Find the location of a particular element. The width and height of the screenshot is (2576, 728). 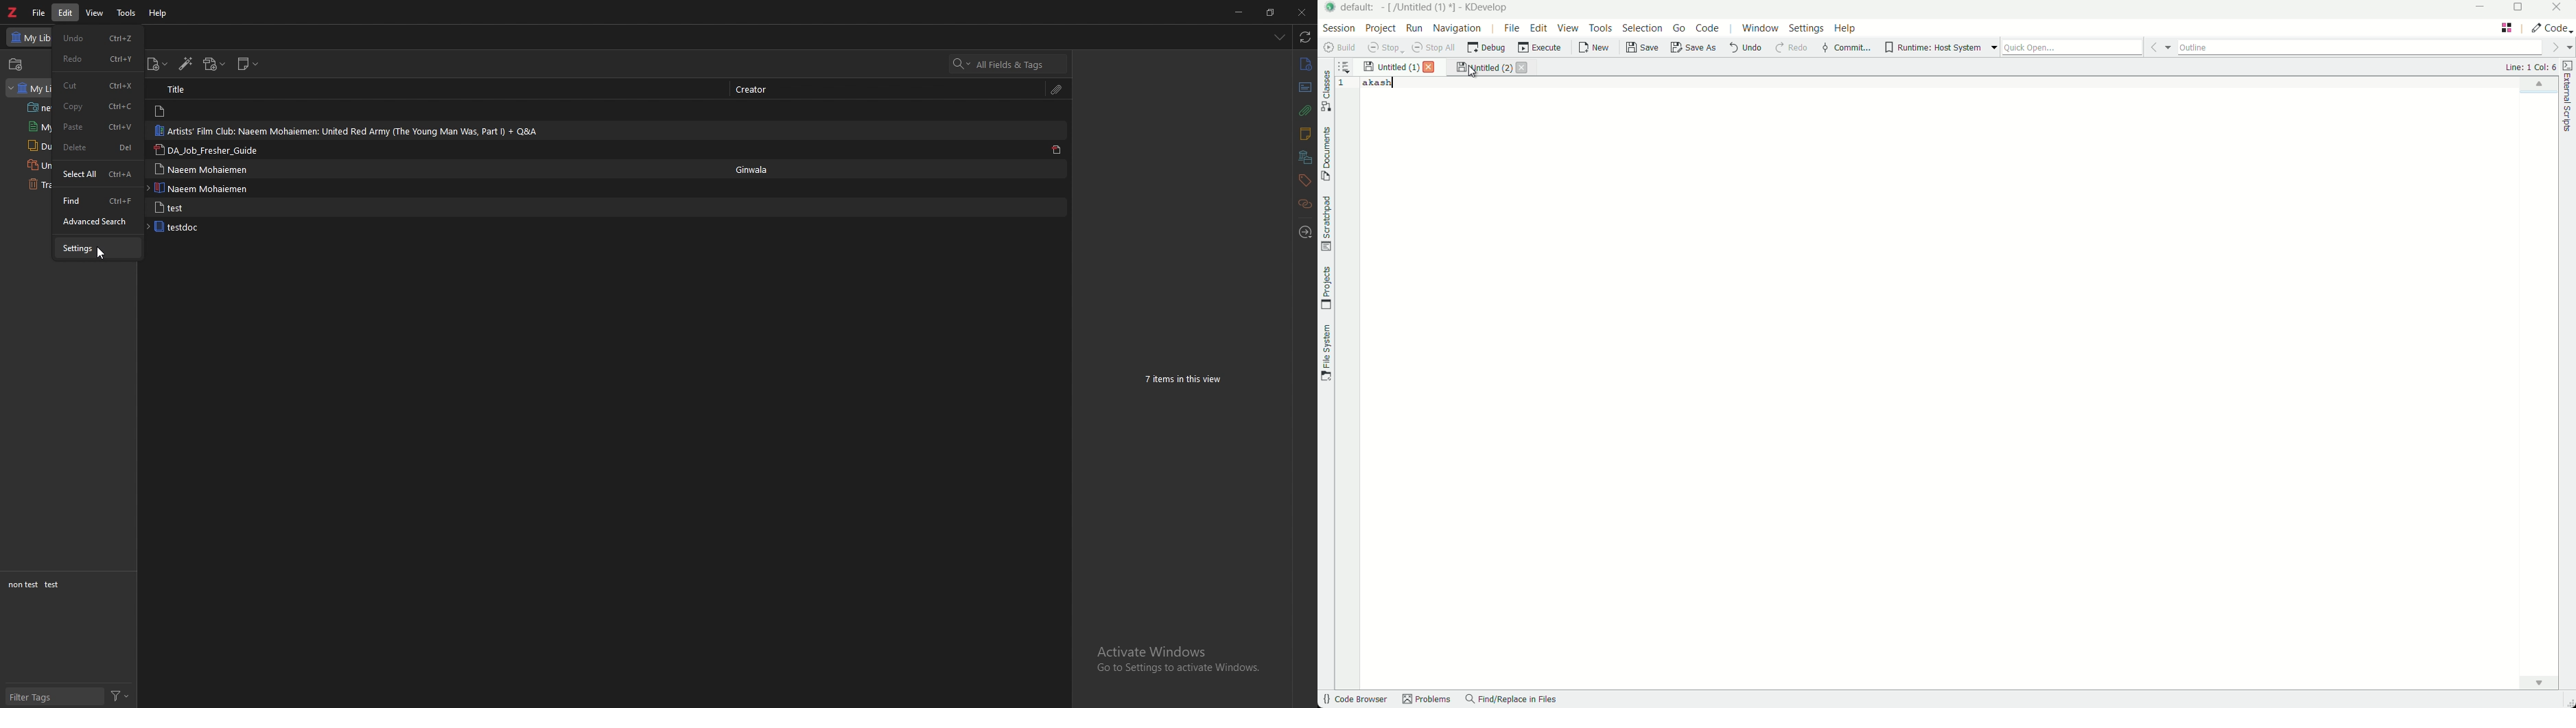

paste is located at coordinates (98, 128).